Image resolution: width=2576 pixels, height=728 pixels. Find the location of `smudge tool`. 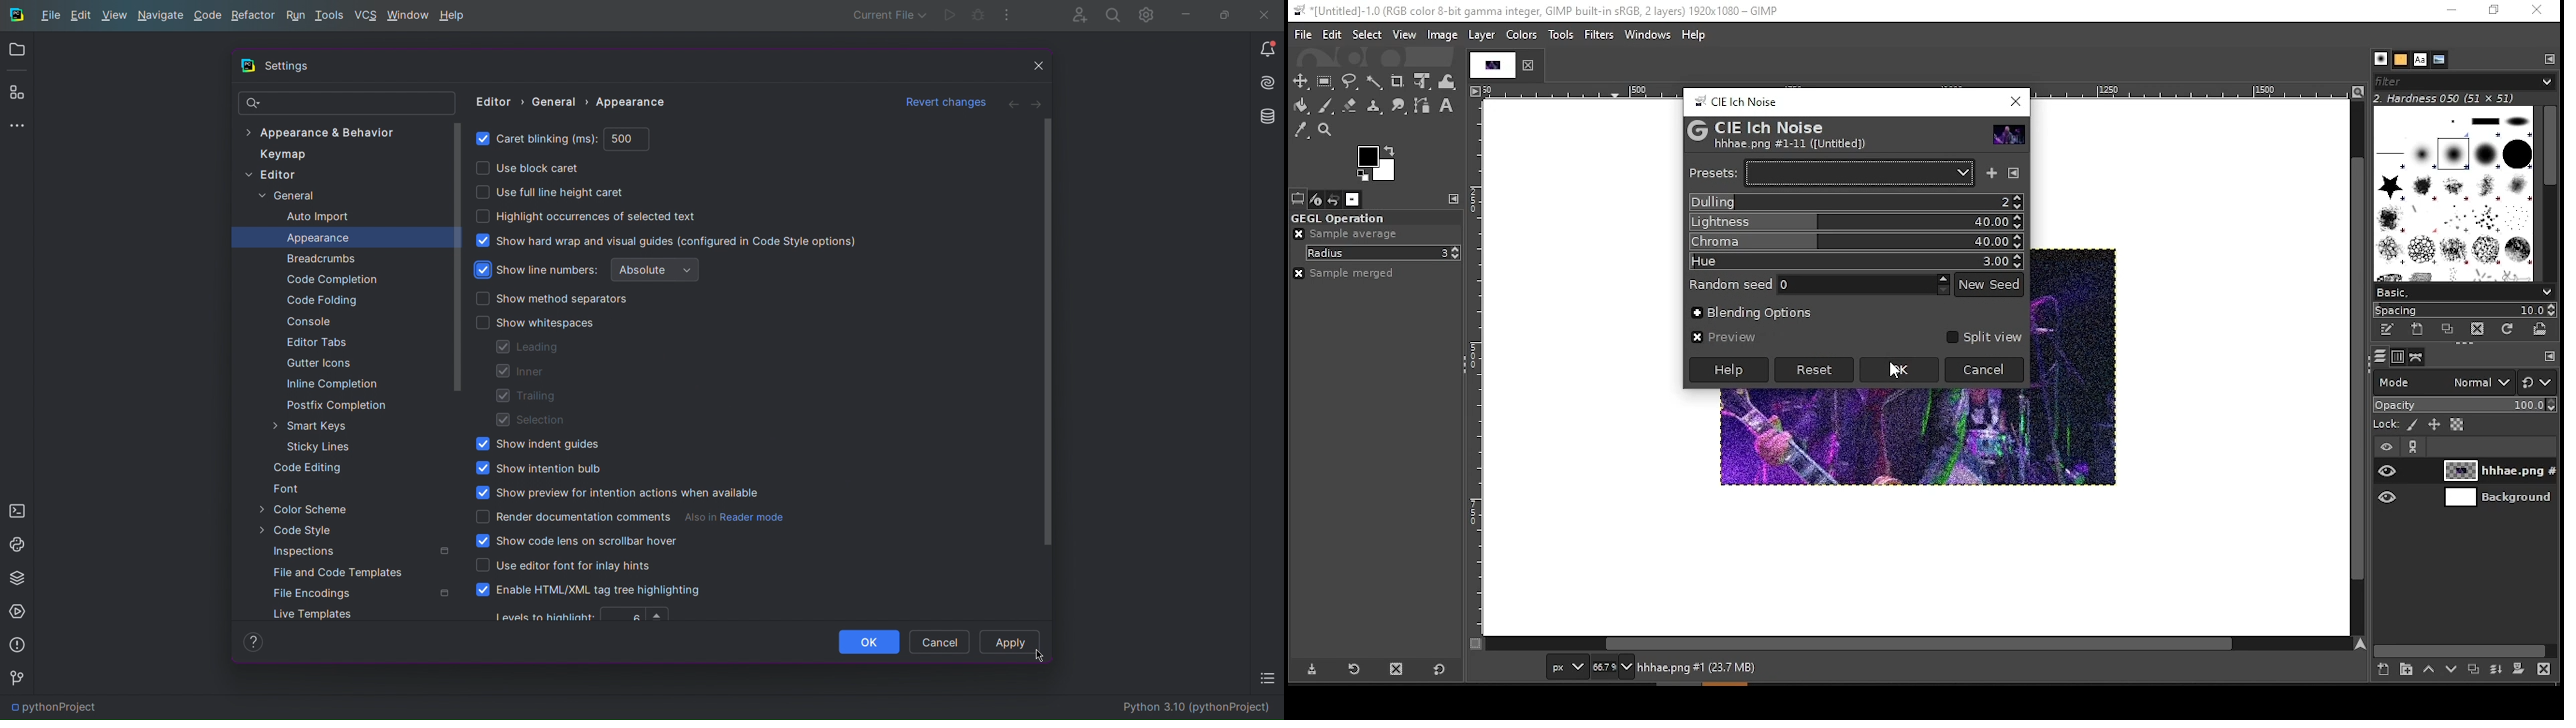

smudge tool is located at coordinates (1398, 107).